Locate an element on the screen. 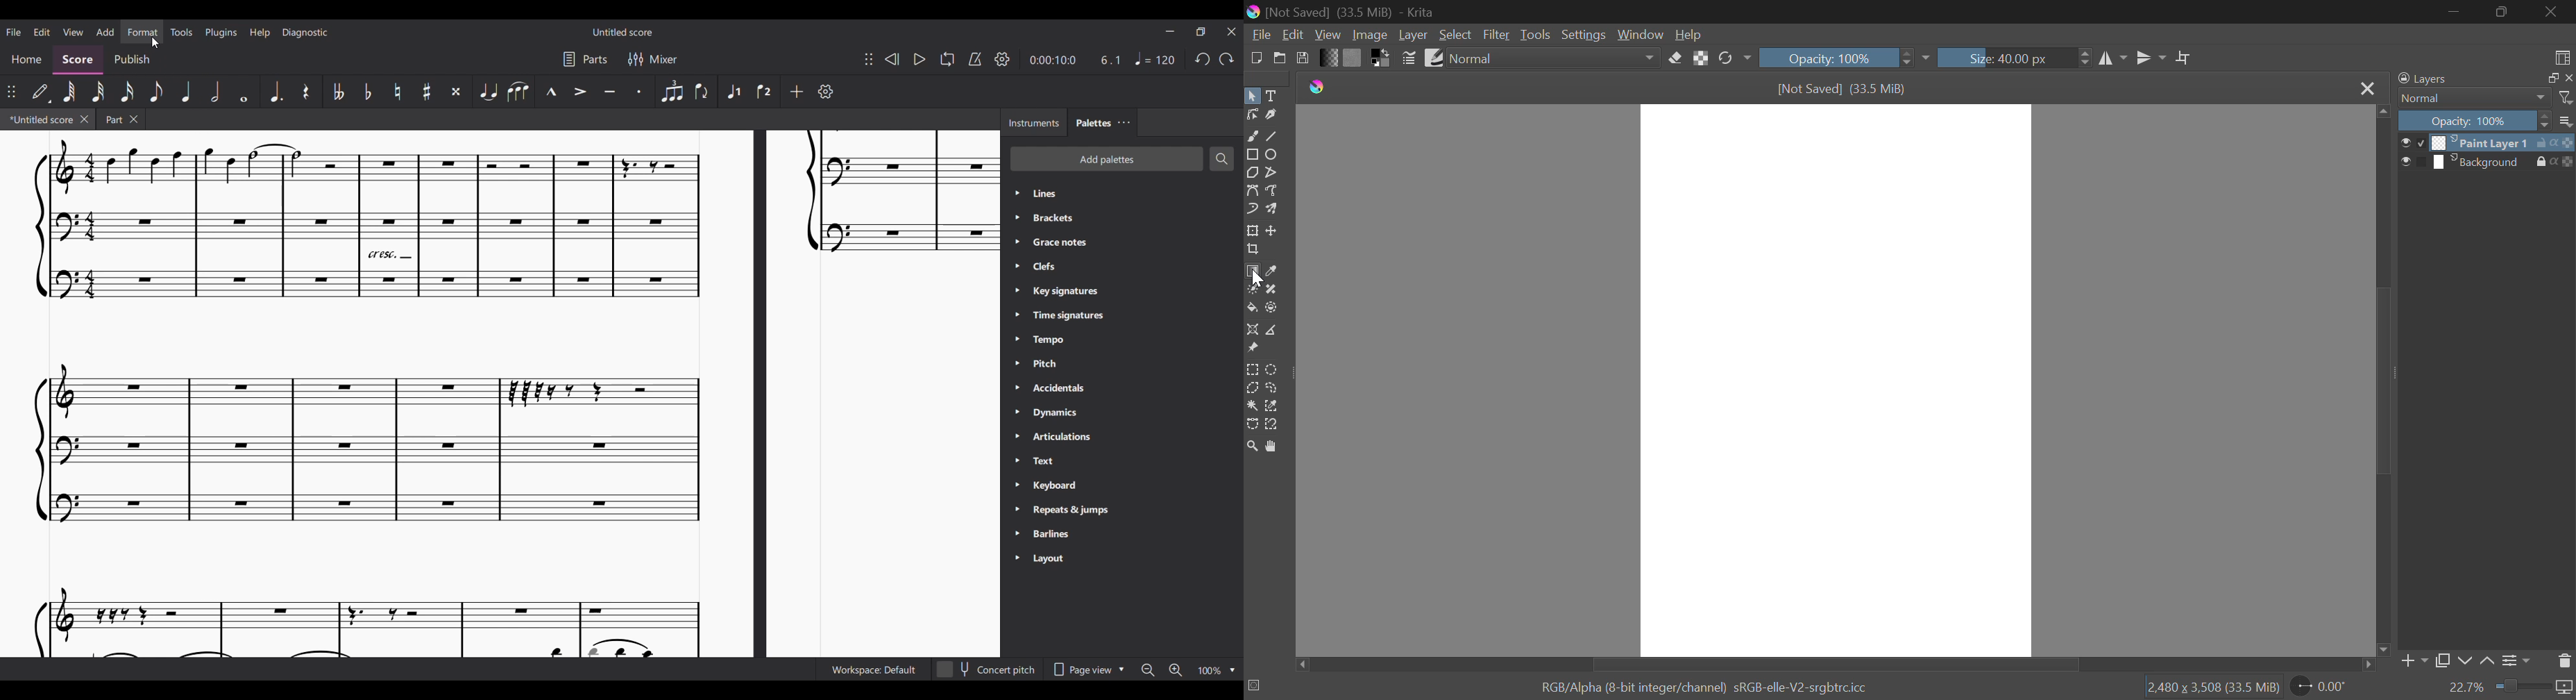 The height and width of the screenshot is (700, 2576). Scroll Bar is located at coordinates (1838, 663).